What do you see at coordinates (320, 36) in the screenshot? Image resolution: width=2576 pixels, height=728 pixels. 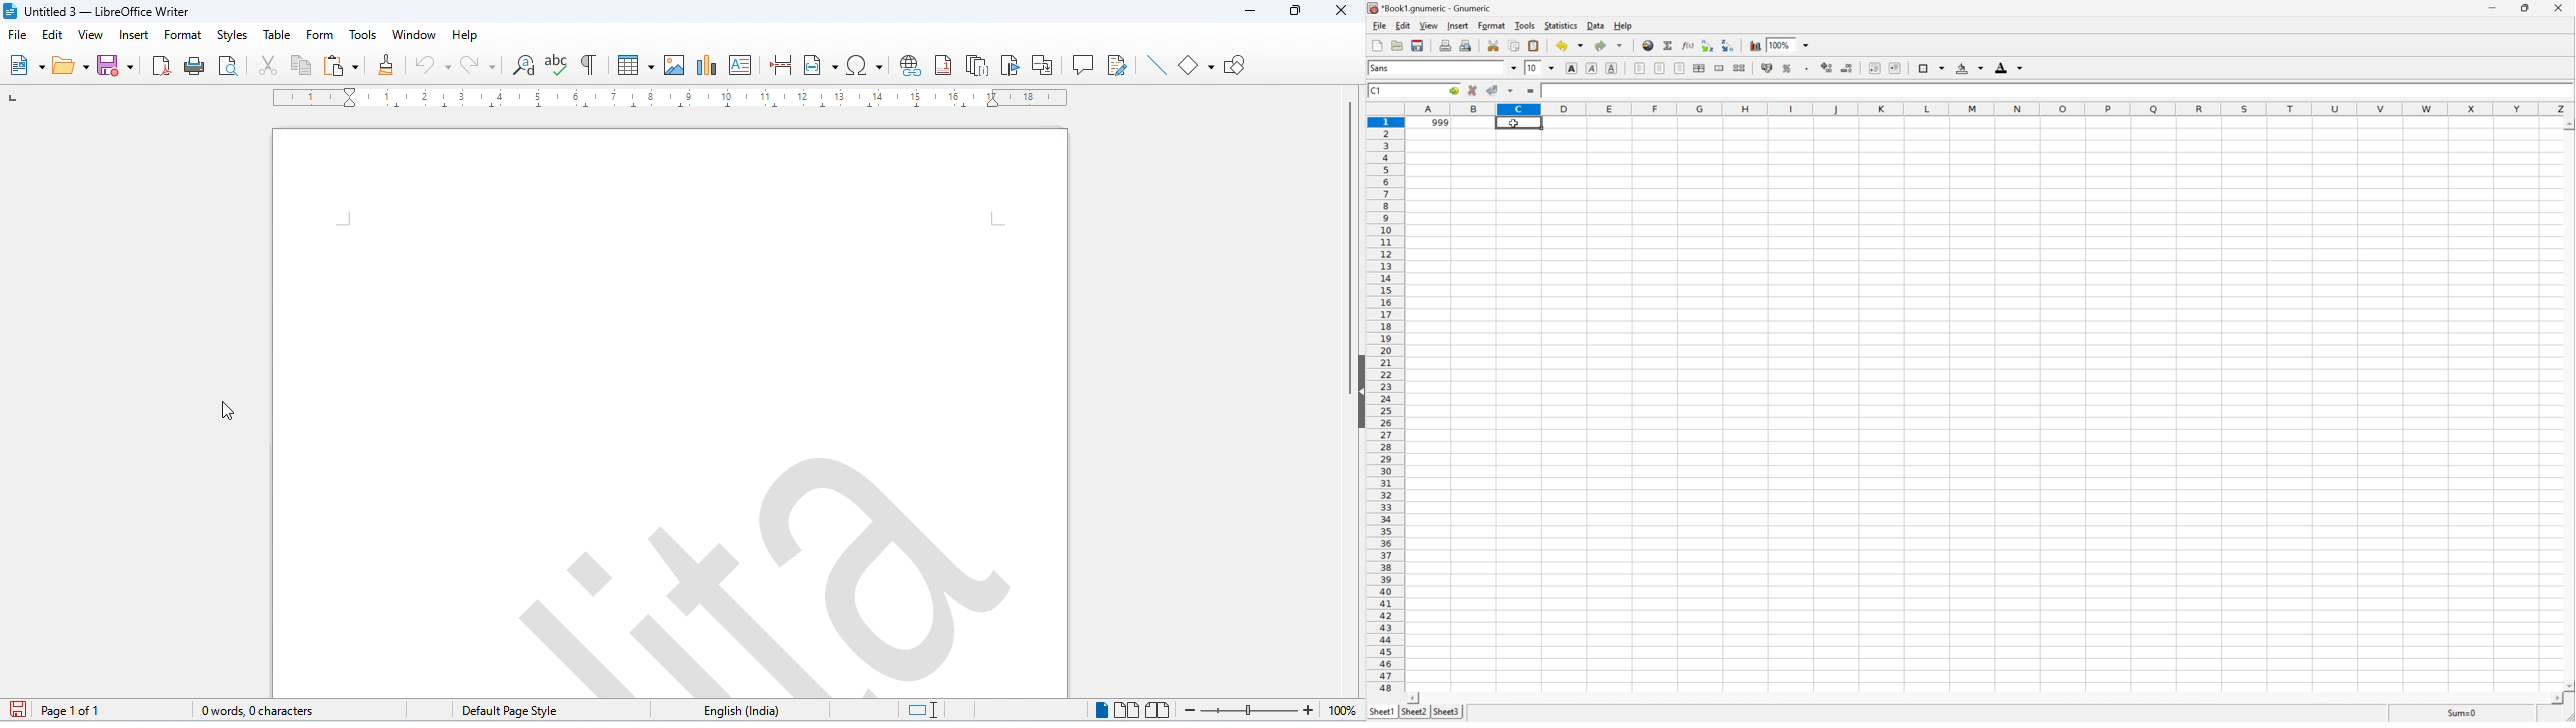 I see `form` at bounding box center [320, 36].